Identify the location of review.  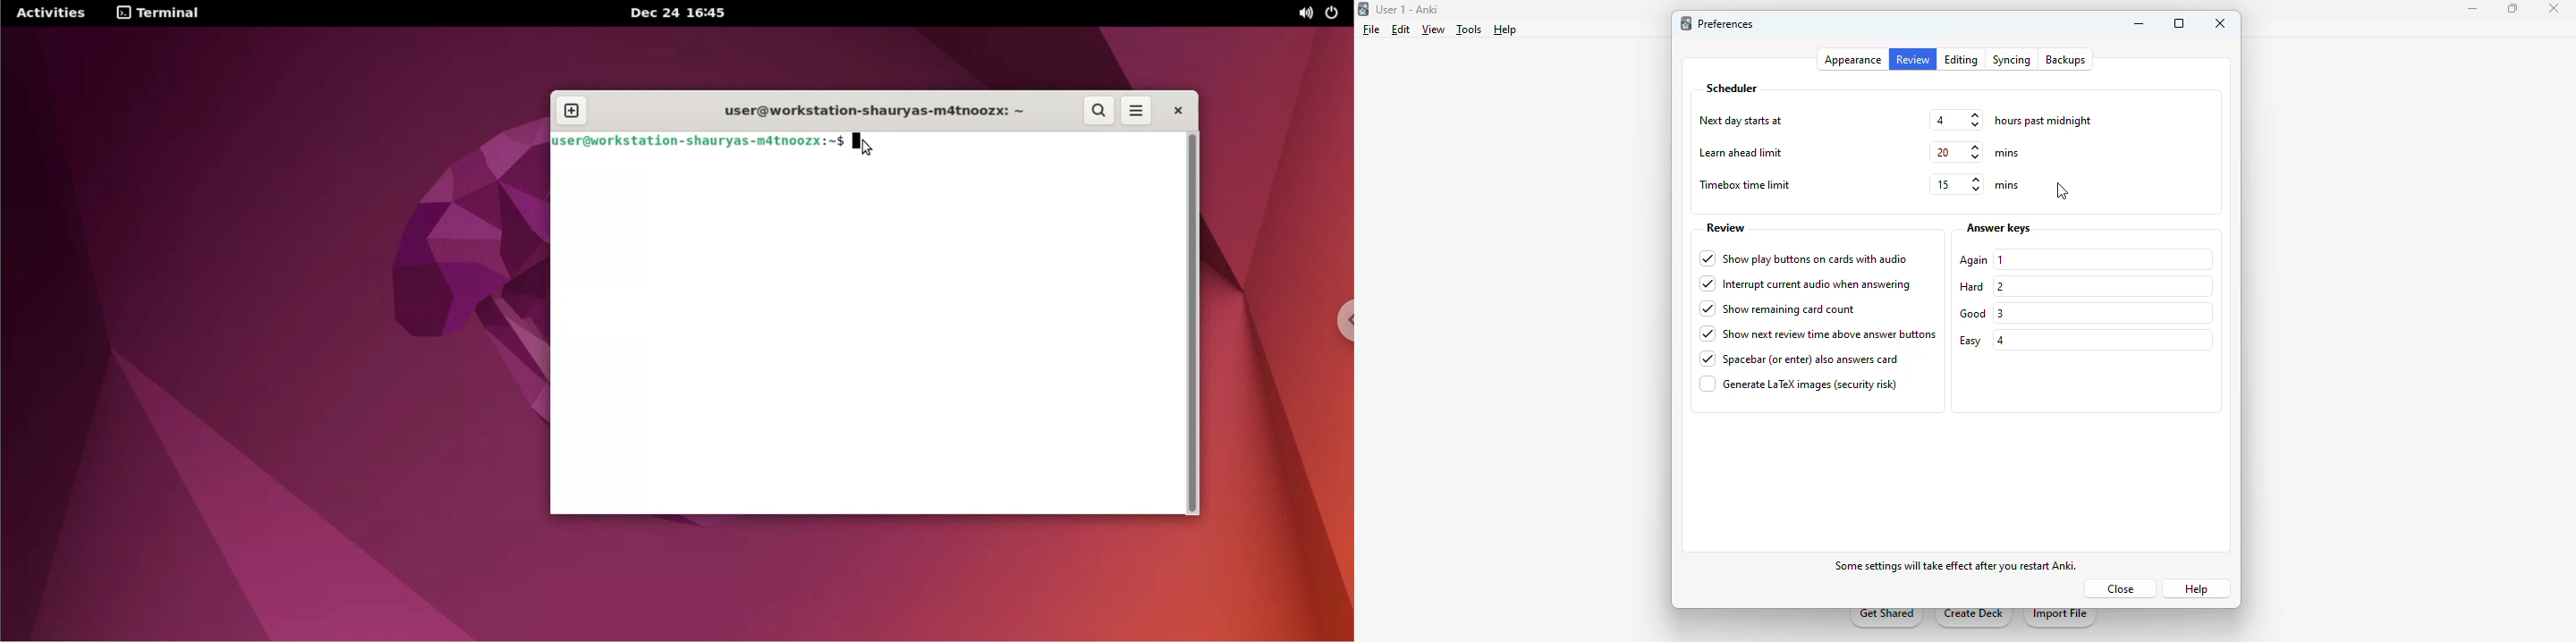
(1914, 60).